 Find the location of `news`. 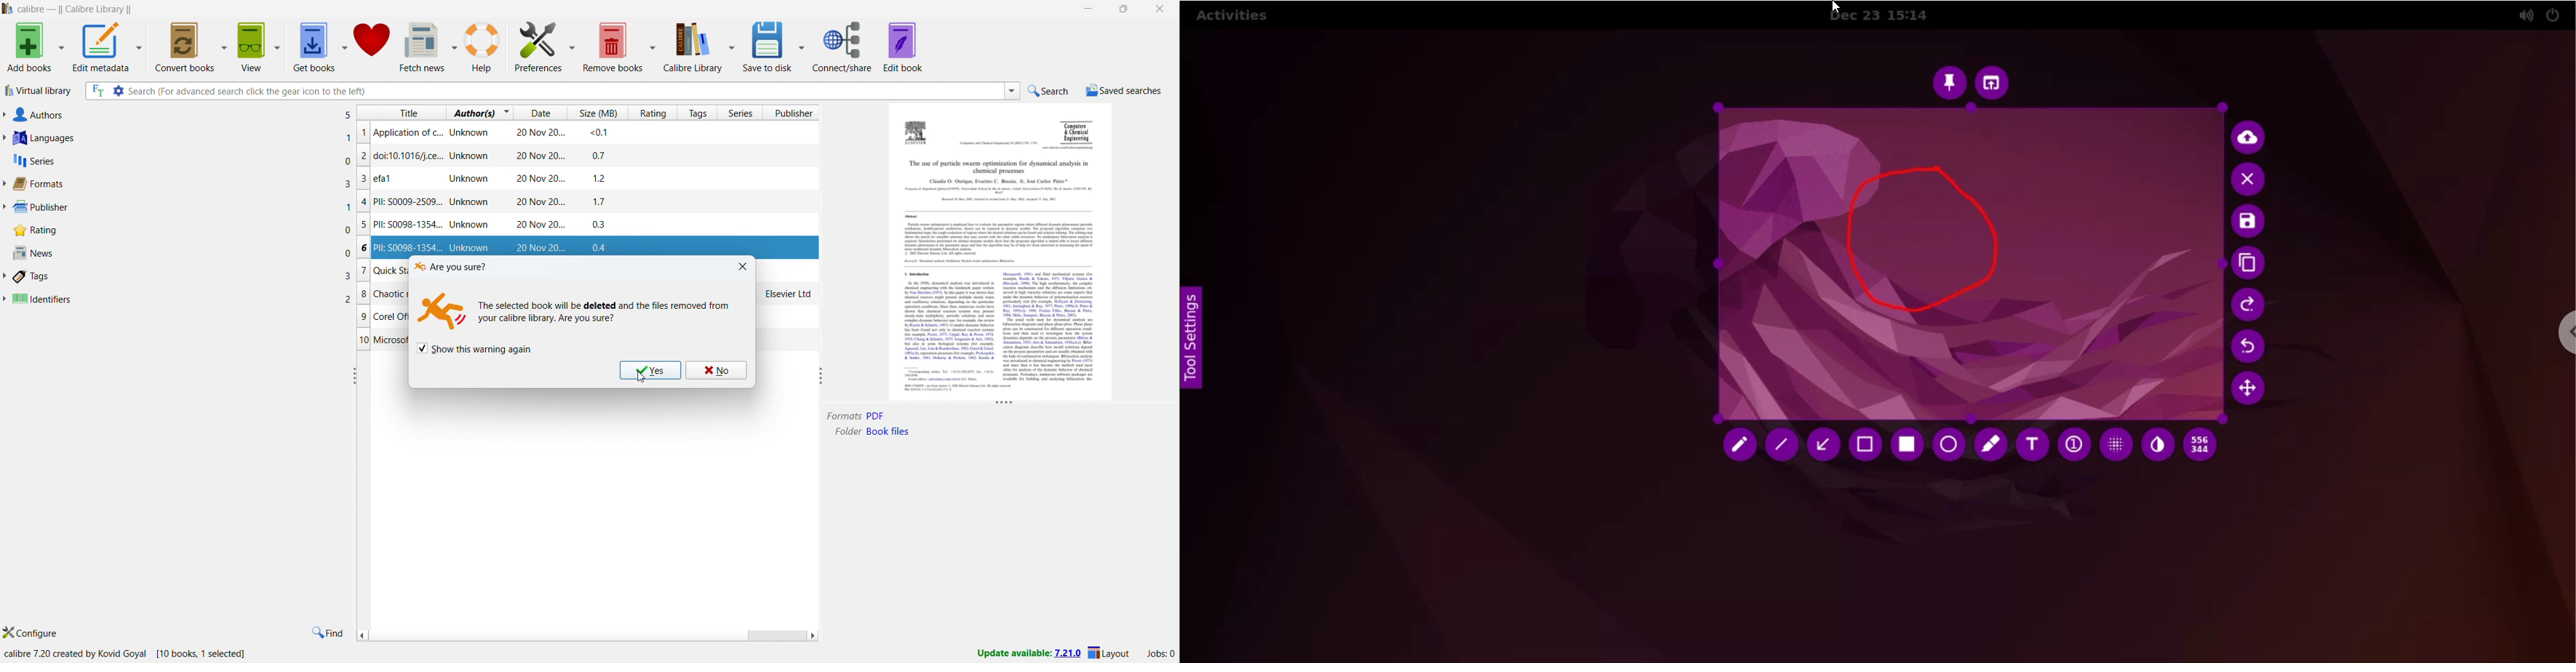

news is located at coordinates (181, 252).